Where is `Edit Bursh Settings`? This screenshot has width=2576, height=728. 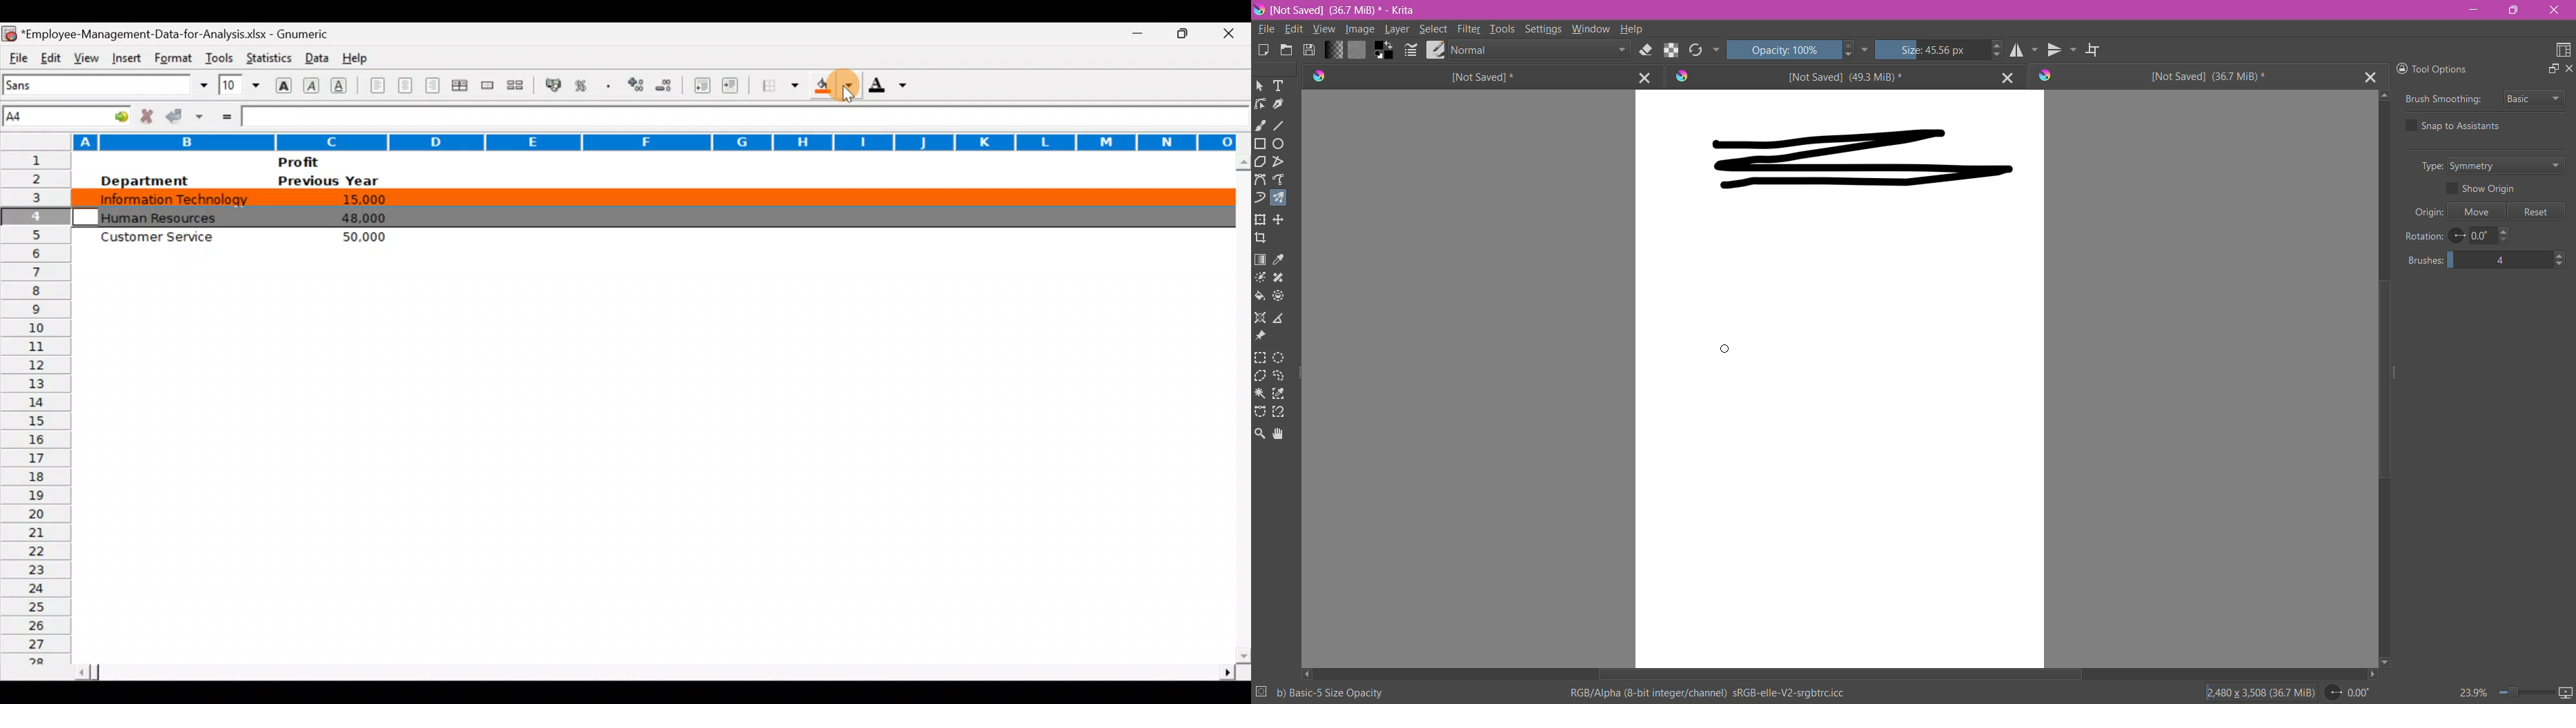 Edit Bursh Settings is located at coordinates (1410, 51).